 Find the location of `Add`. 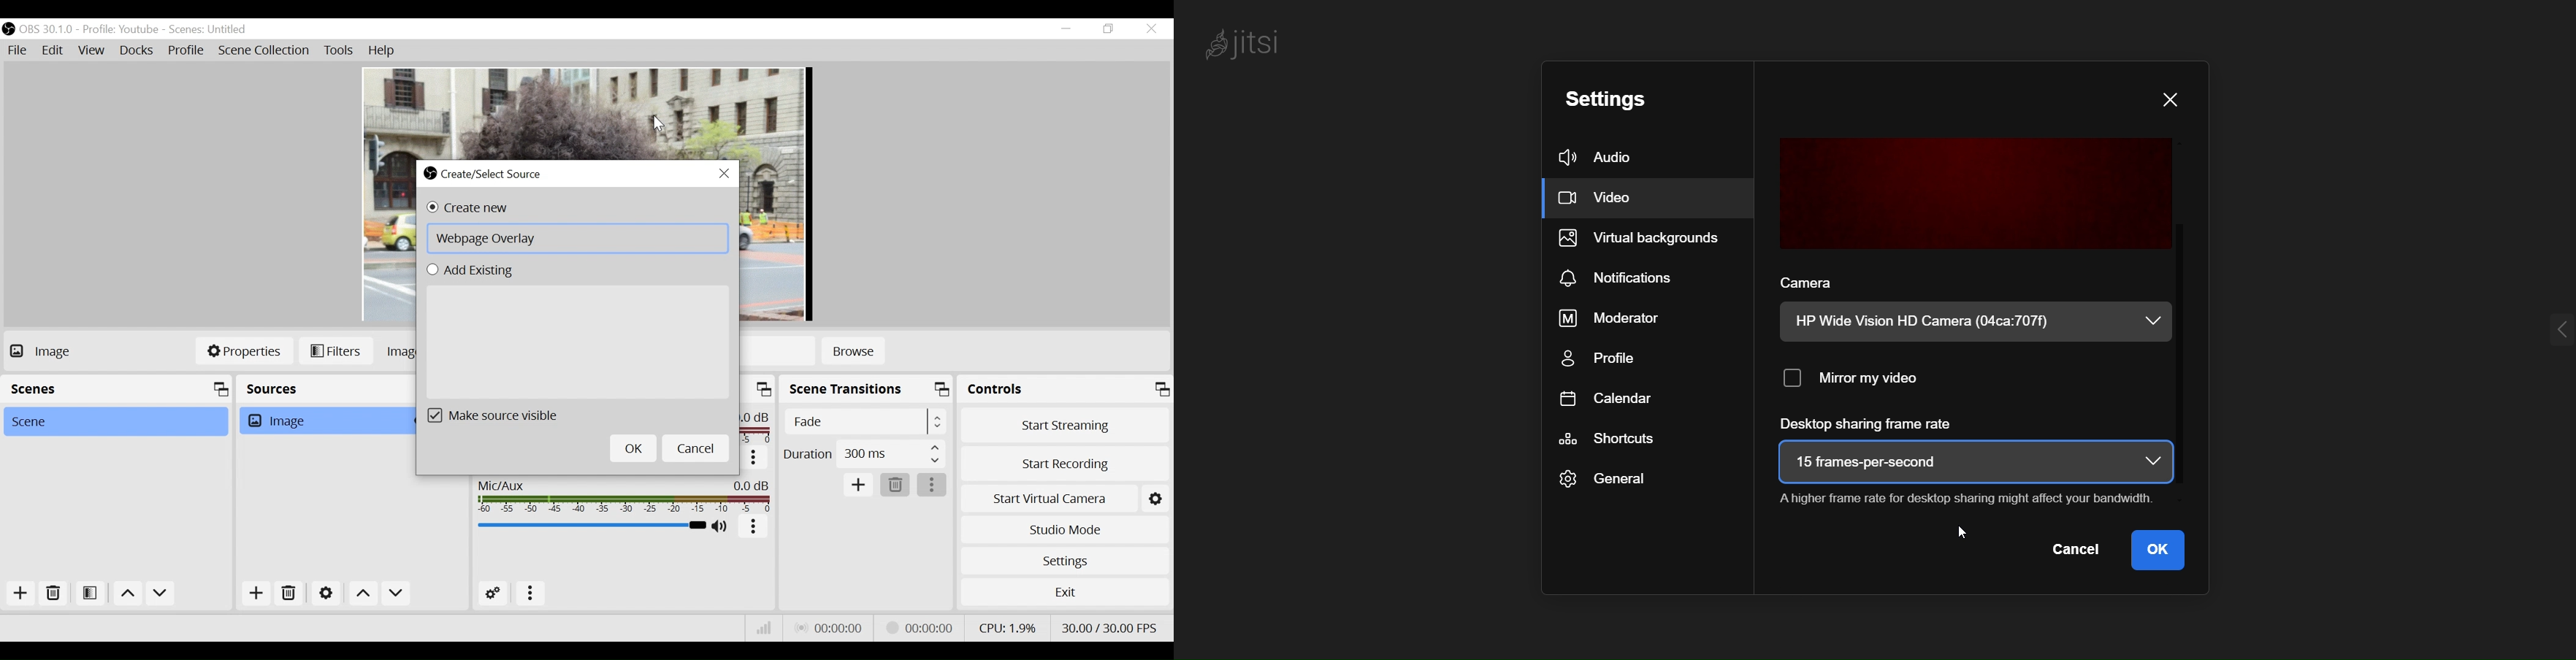

Add is located at coordinates (858, 485).